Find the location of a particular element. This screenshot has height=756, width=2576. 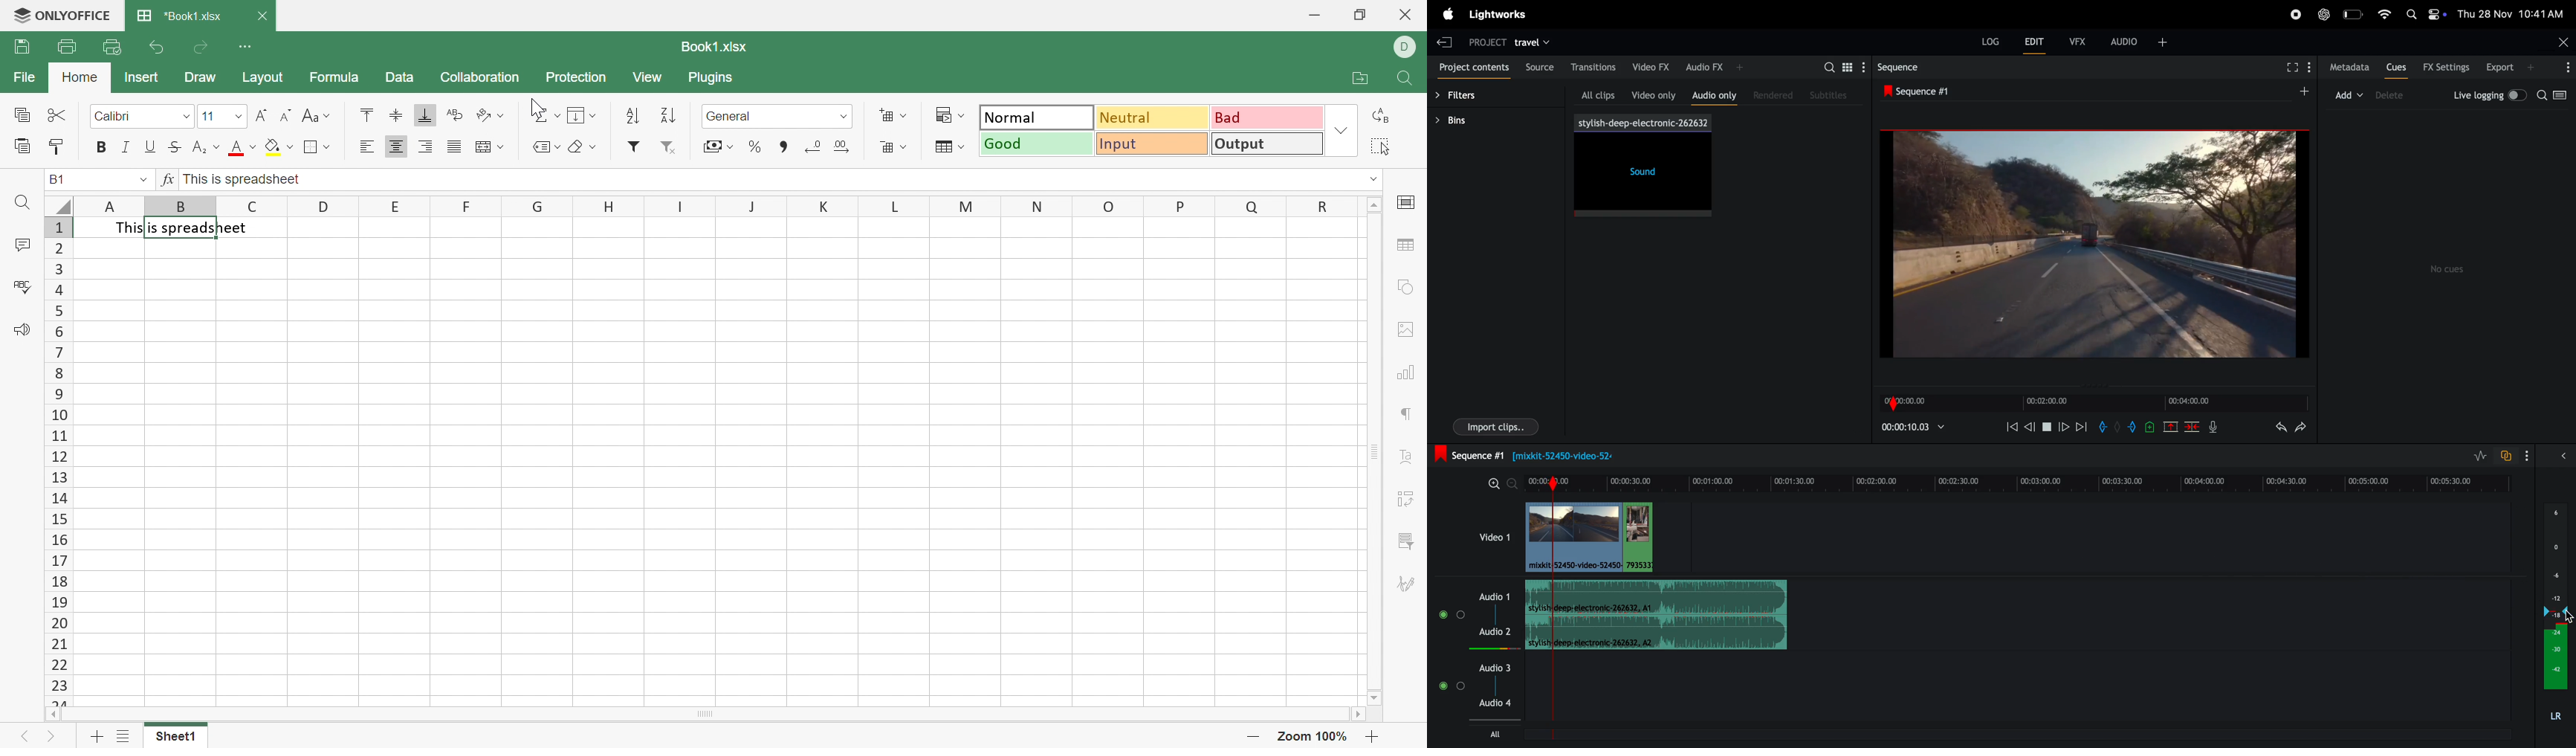

Mute/Unmute track is located at coordinates (1443, 690).